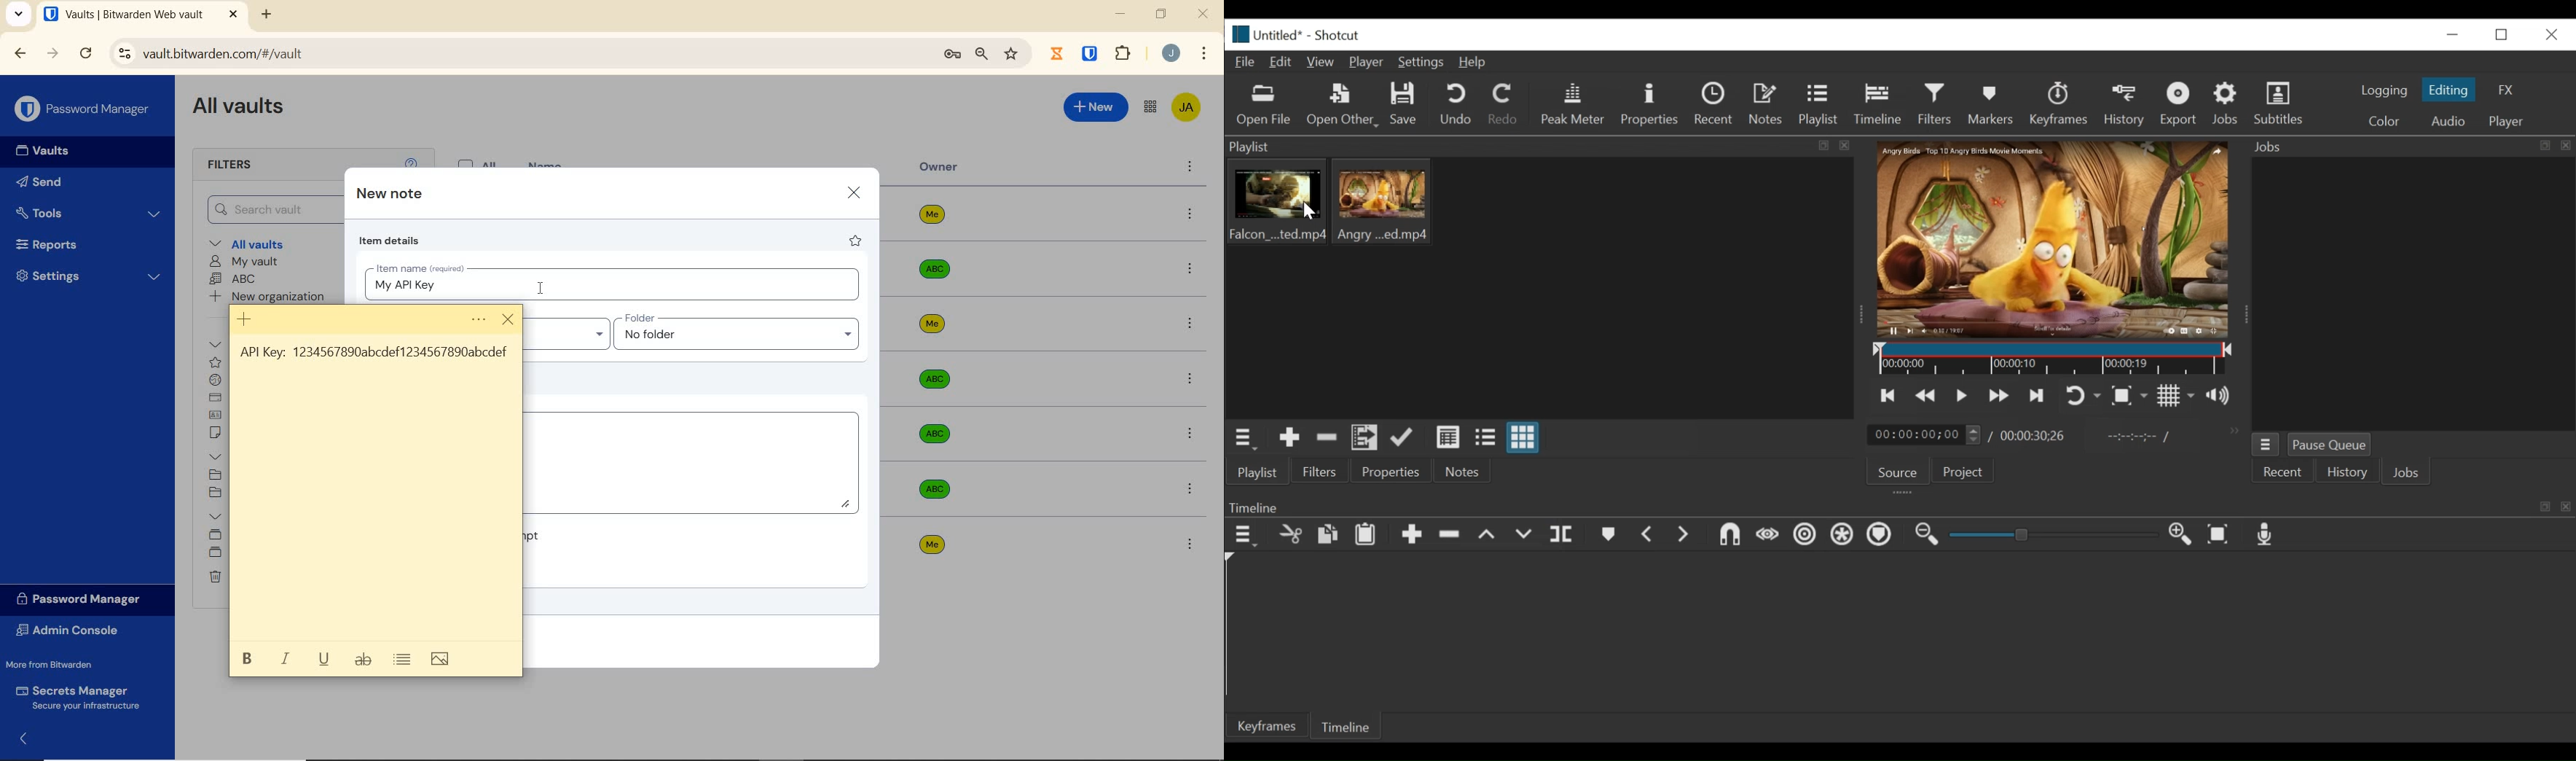  Describe the element at coordinates (1686, 536) in the screenshot. I see `next marker` at that location.